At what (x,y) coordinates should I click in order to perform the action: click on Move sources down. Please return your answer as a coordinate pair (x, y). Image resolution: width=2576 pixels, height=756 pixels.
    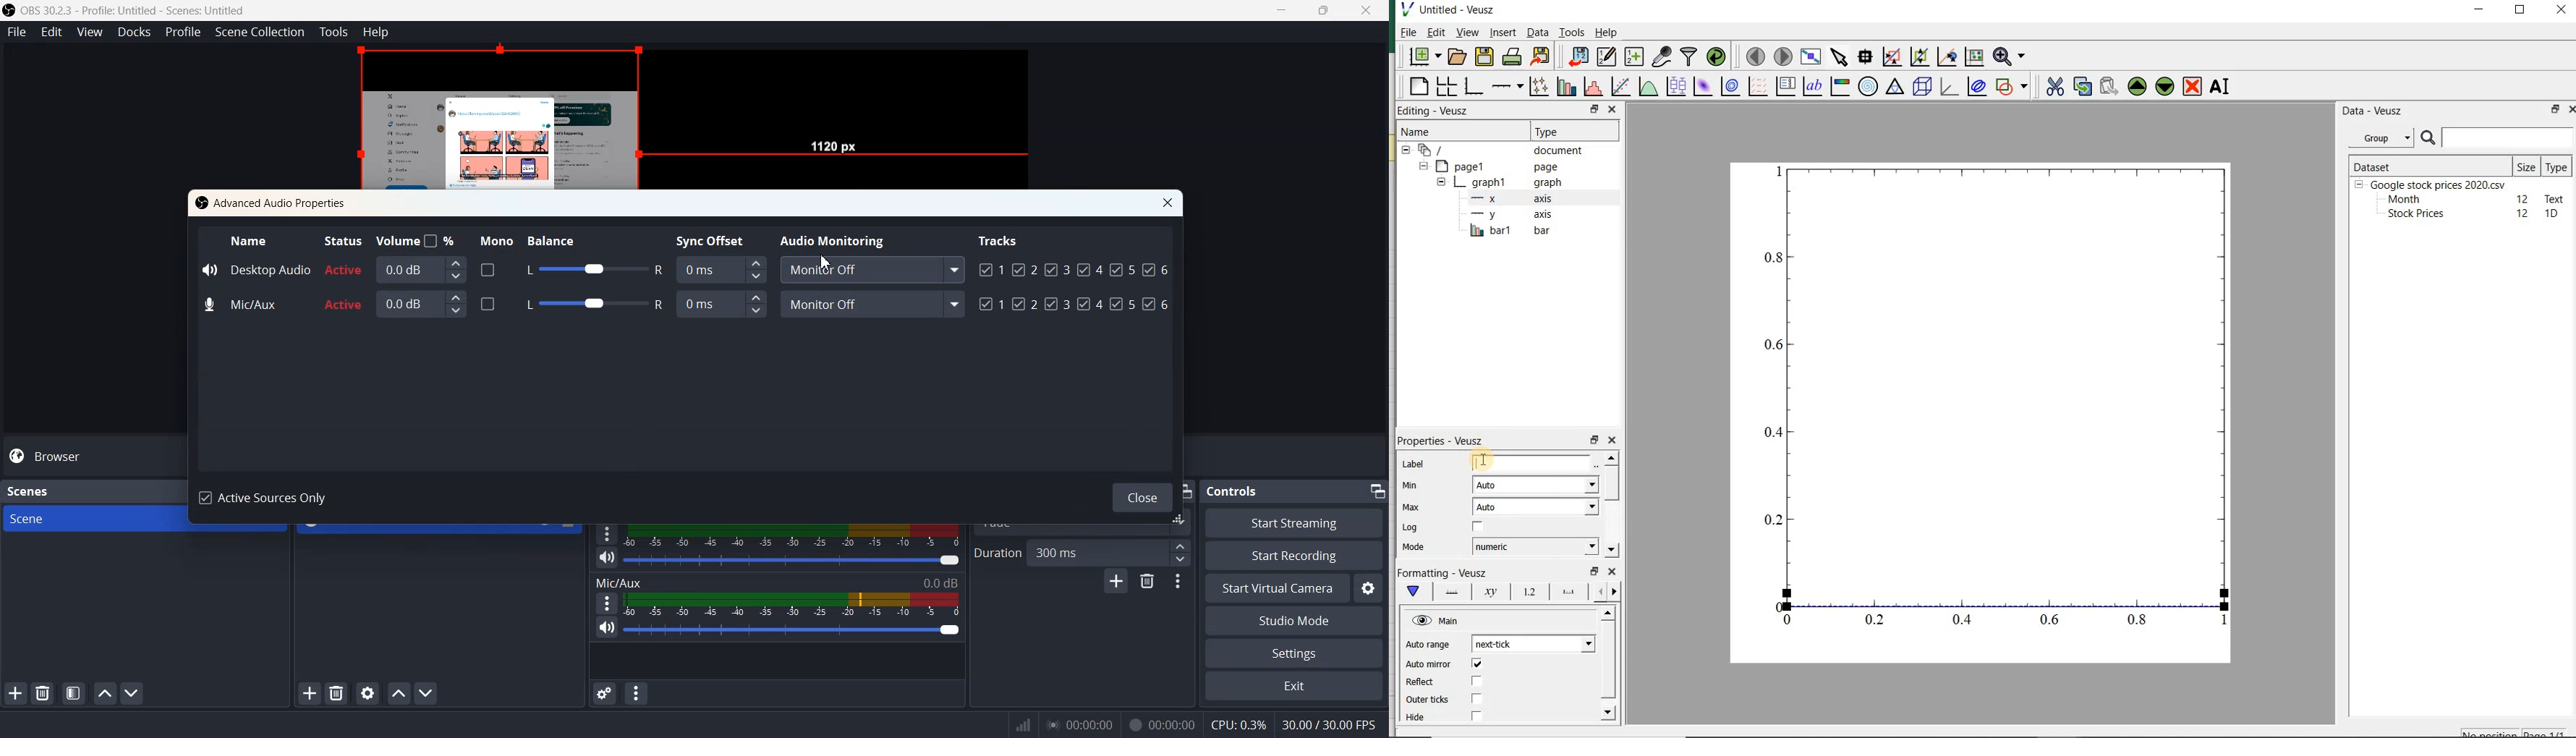
    Looking at the image, I should click on (427, 694).